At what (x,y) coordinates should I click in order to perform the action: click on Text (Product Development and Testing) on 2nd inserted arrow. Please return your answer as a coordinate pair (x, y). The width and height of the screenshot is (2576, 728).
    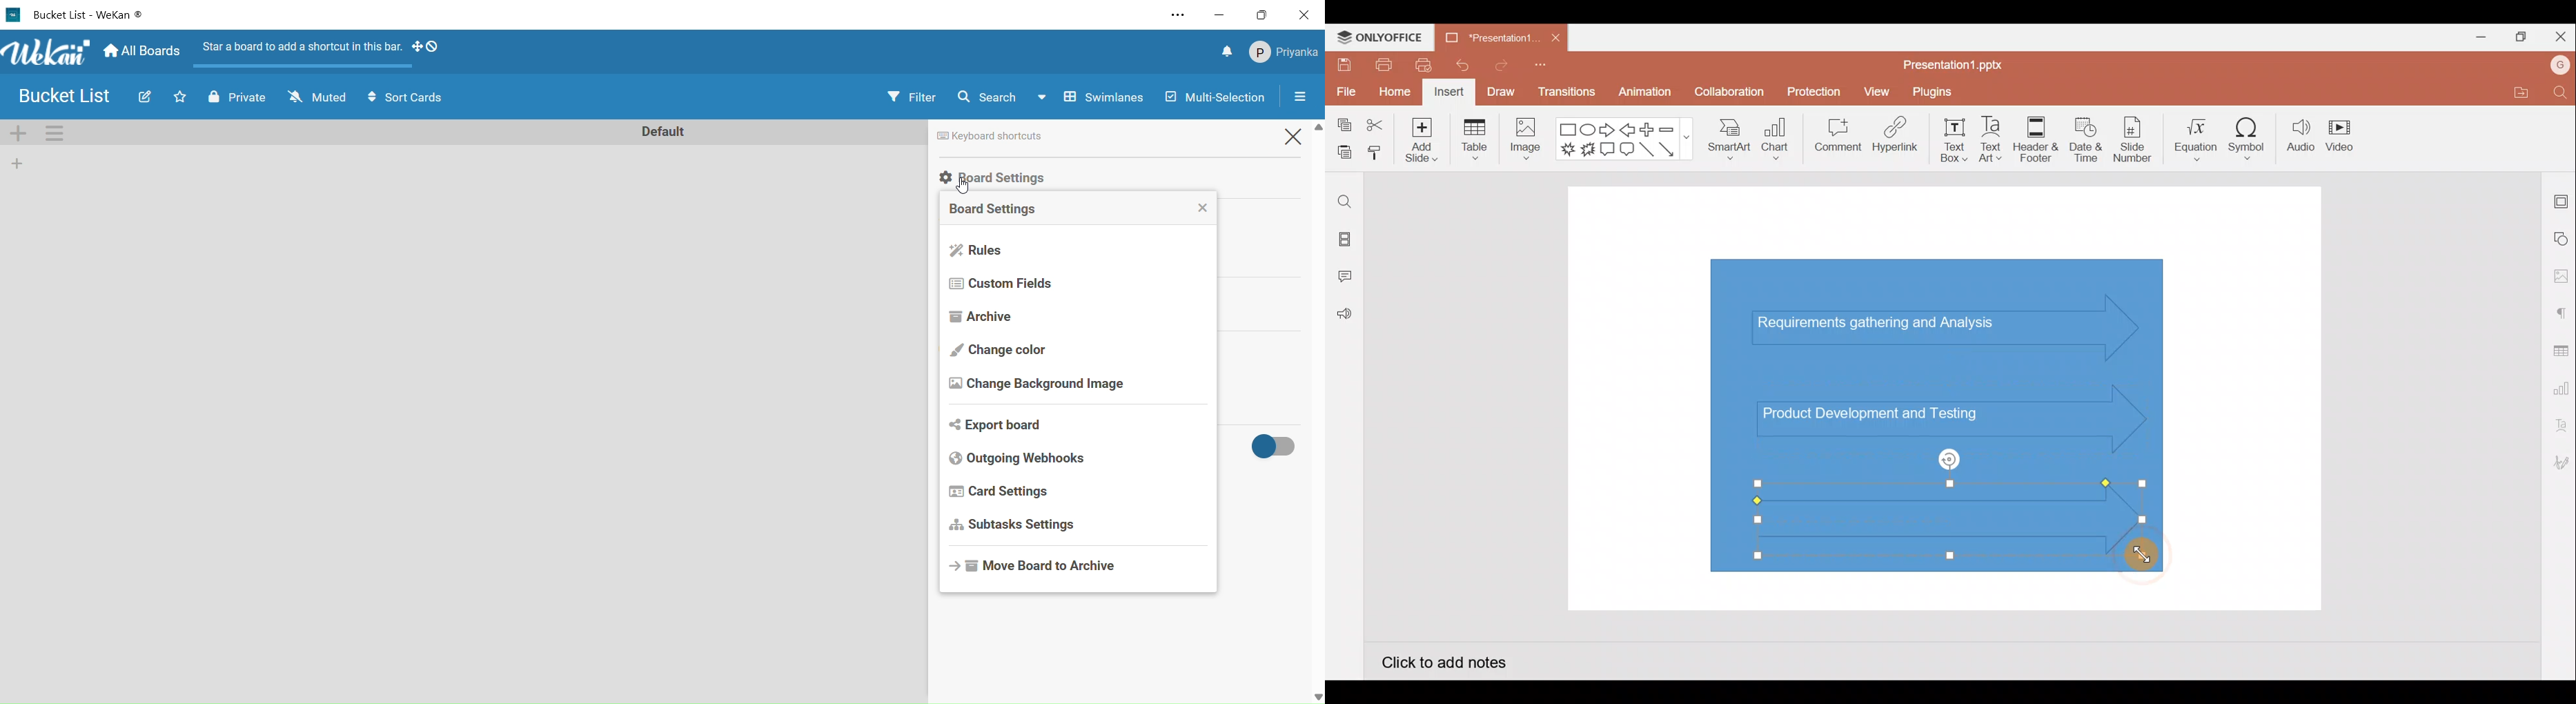
    Looking at the image, I should click on (1884, 412).